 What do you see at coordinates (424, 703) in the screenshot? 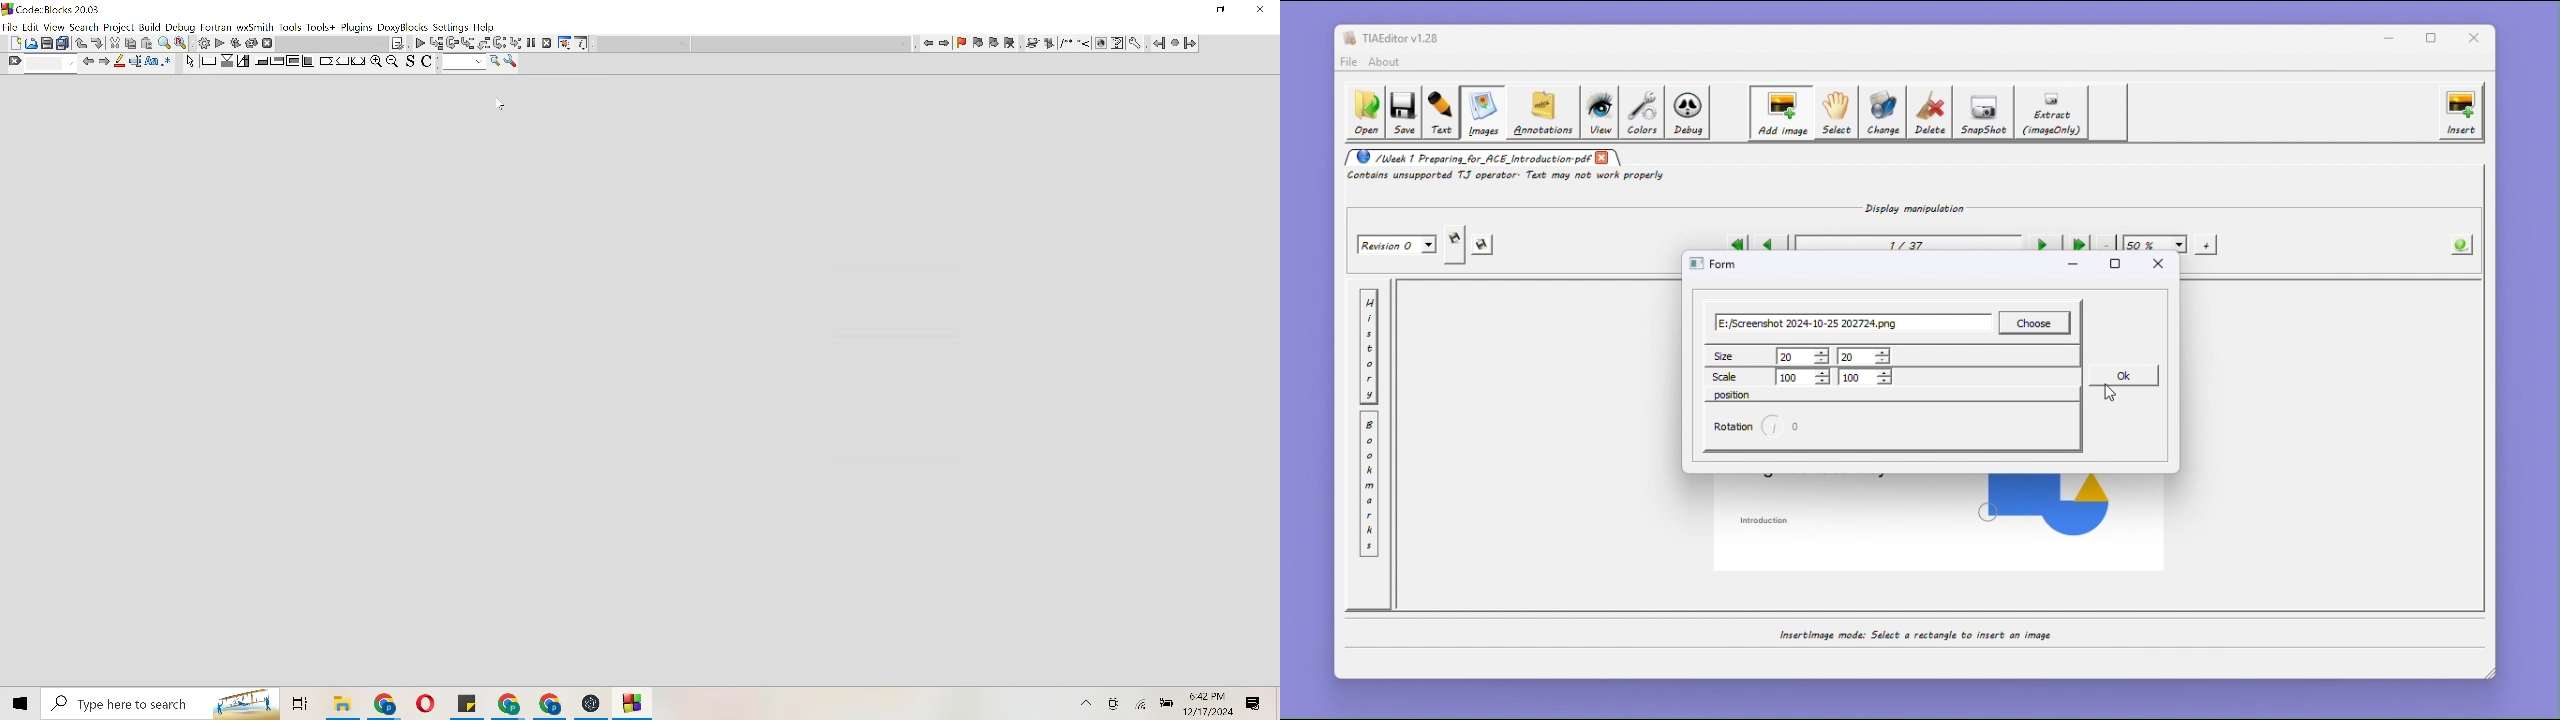
I see `File` at bounding box center [424, 703].